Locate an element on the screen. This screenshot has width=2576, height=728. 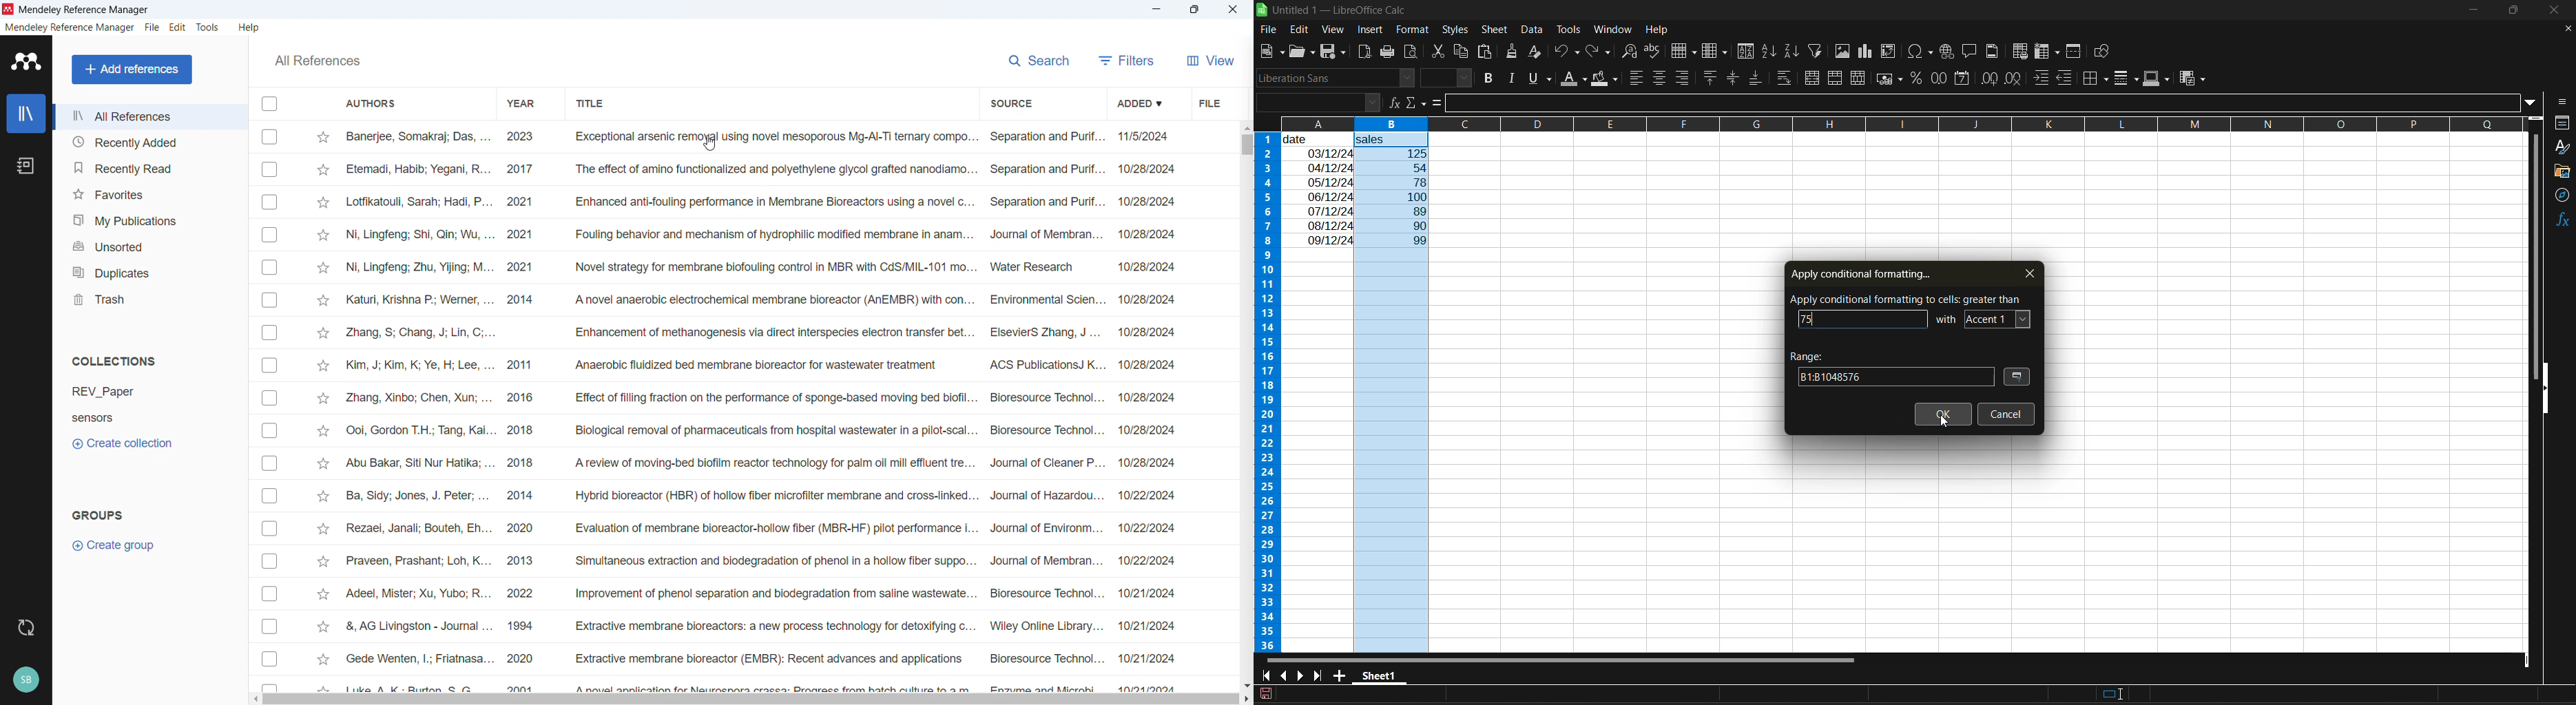
minimize is located at coordinates (1157, 10).